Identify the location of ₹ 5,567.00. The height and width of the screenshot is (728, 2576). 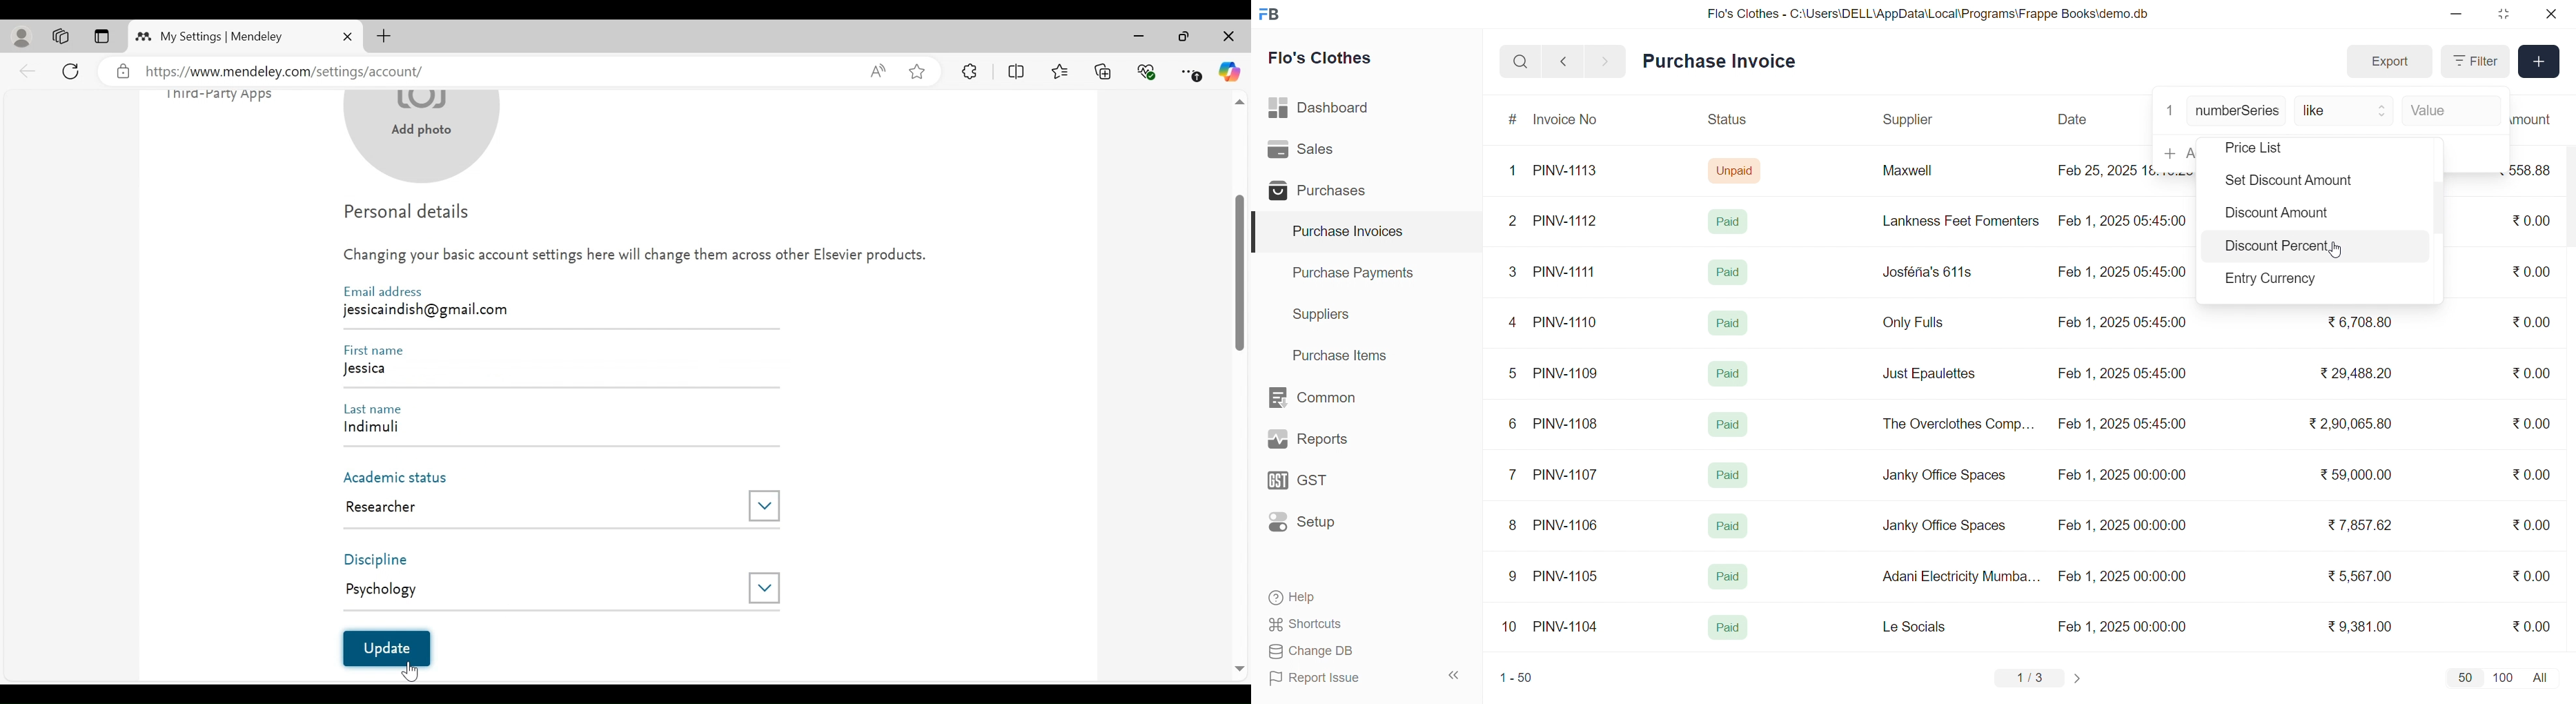
(2357, 576).